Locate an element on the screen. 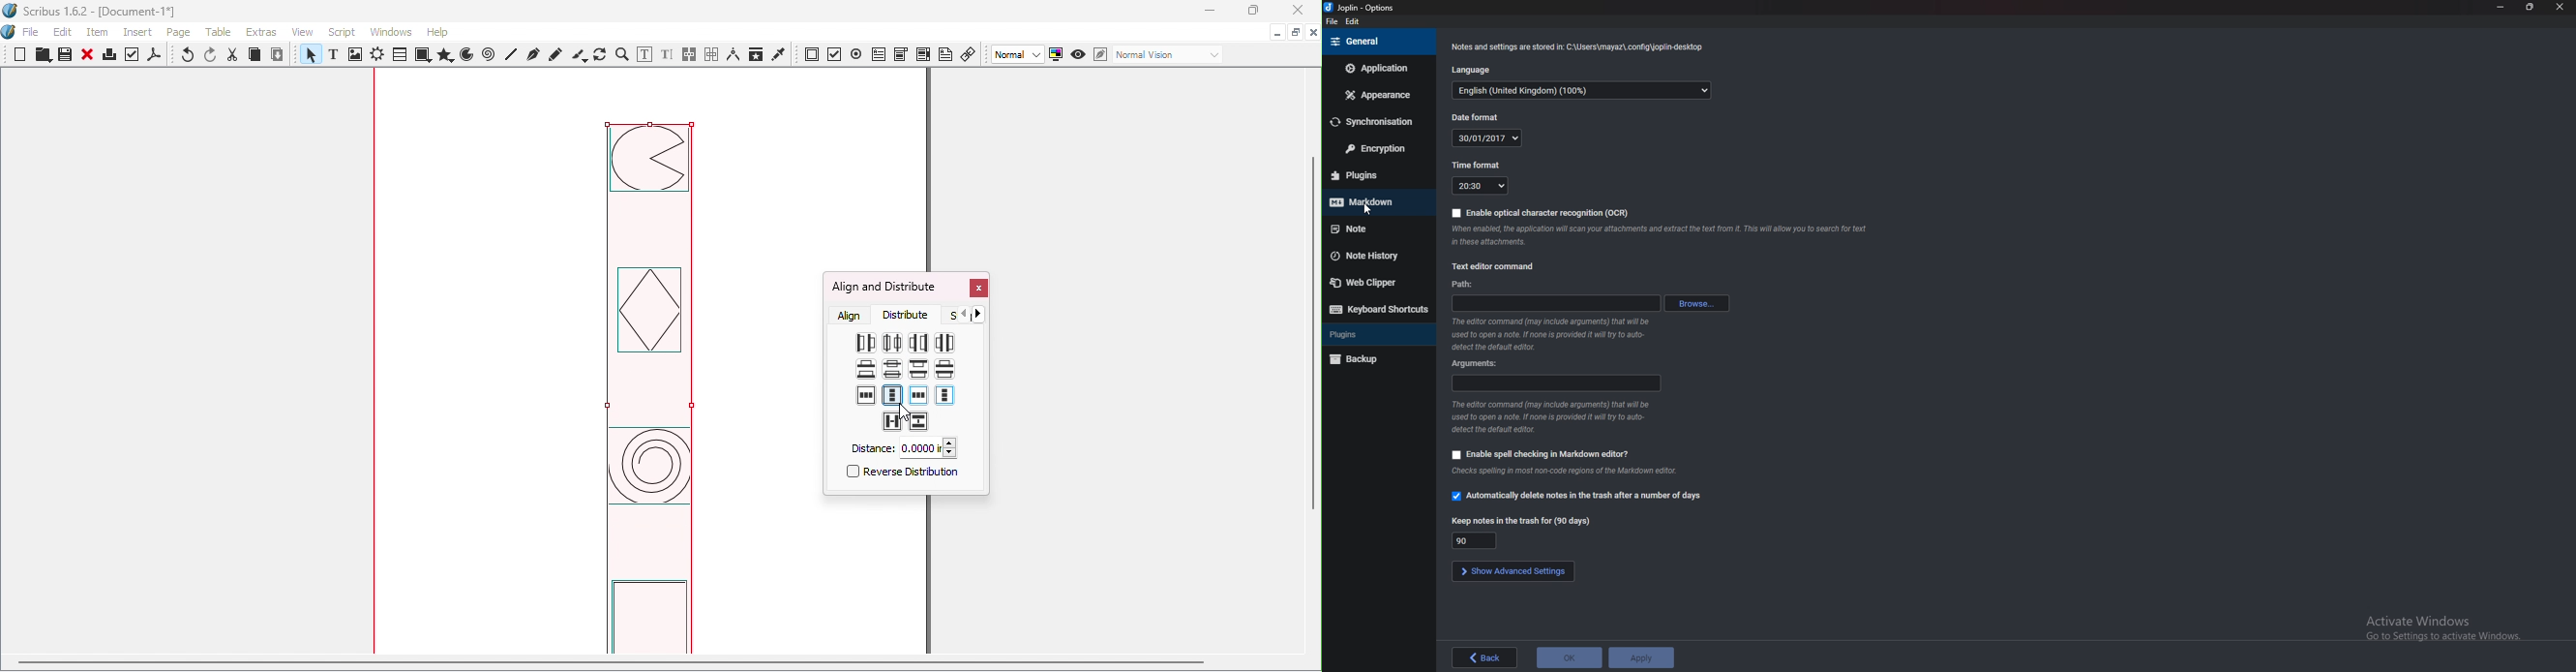 The height and width of the screenshot is (672, 2576). cursor is located at coordinates (902, 412).